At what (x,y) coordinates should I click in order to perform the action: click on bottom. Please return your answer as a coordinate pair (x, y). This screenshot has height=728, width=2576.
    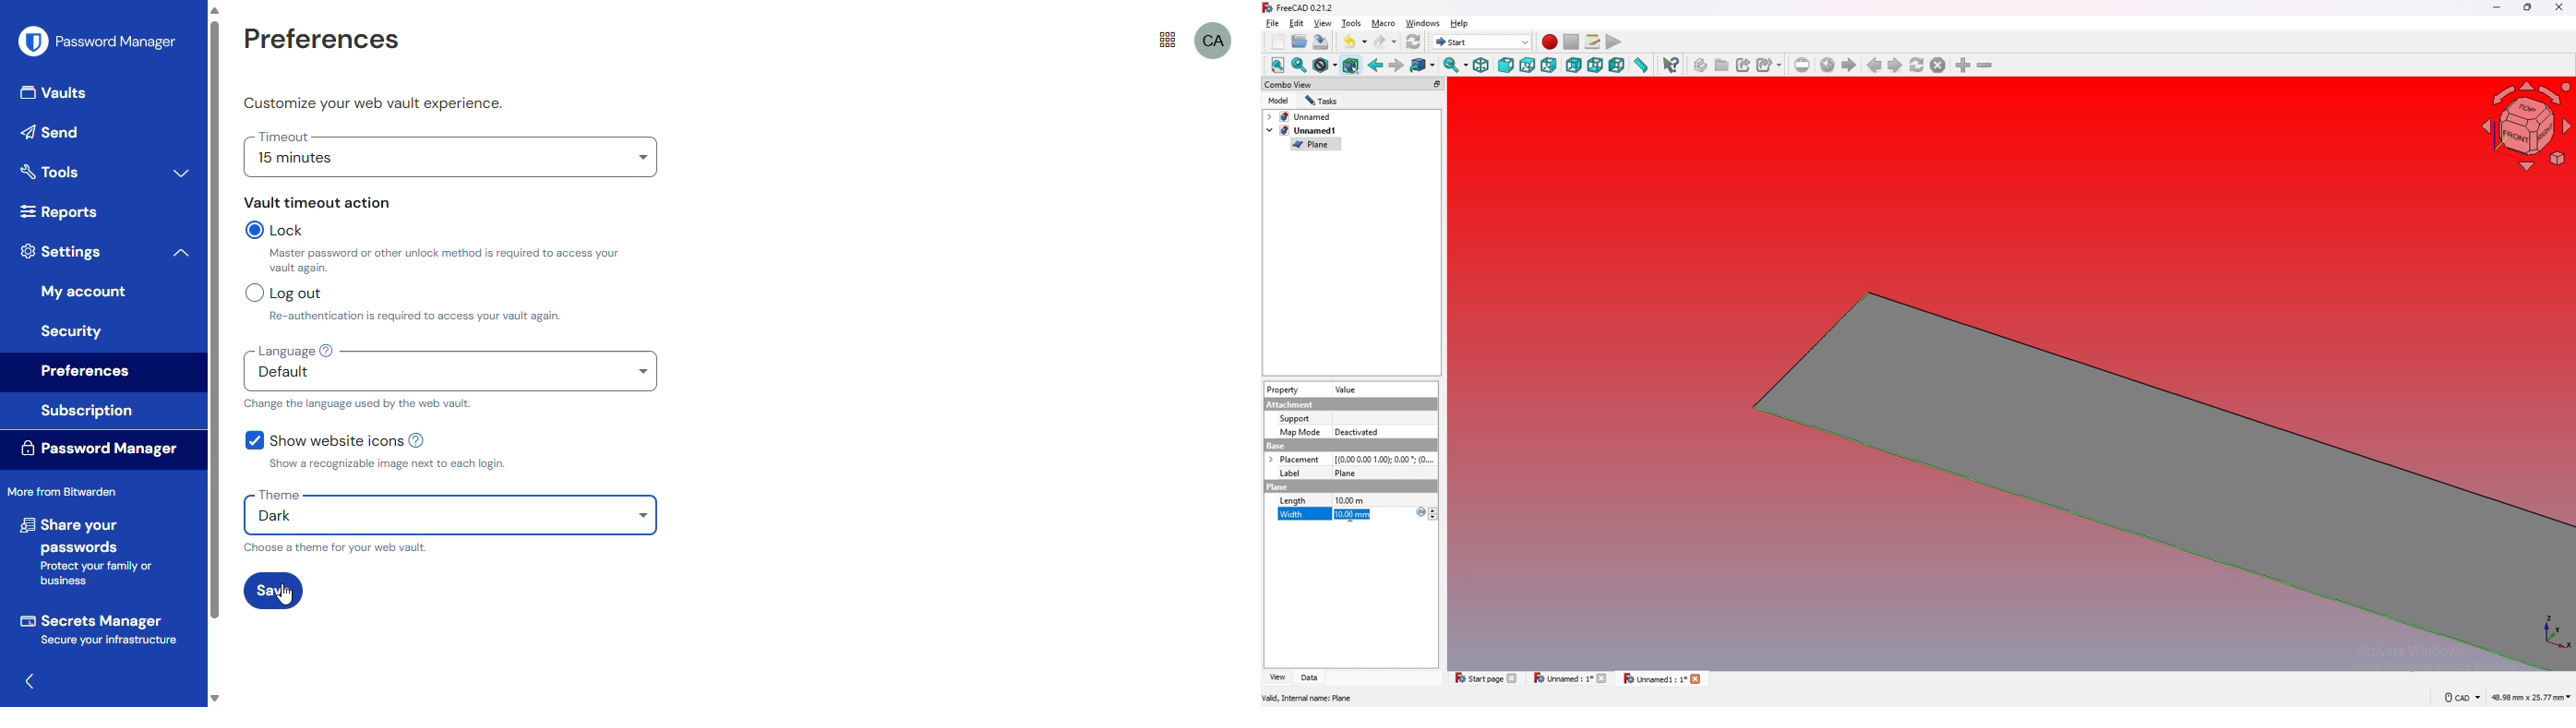
    Looking at the image, I should click on (1595, 66).